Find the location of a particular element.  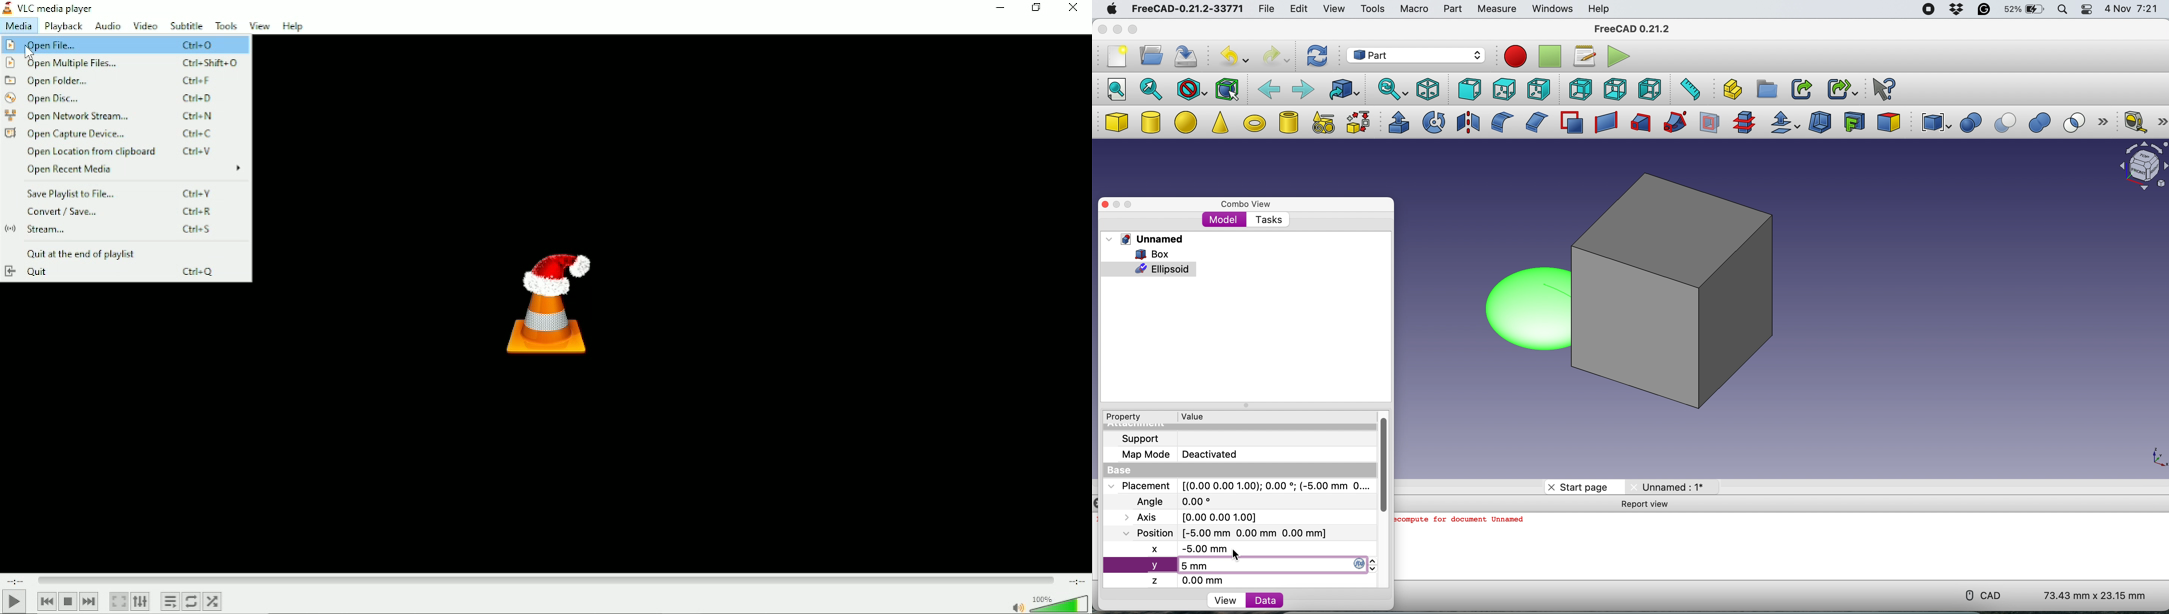

Open capture device is located at coordinates (117, 132).